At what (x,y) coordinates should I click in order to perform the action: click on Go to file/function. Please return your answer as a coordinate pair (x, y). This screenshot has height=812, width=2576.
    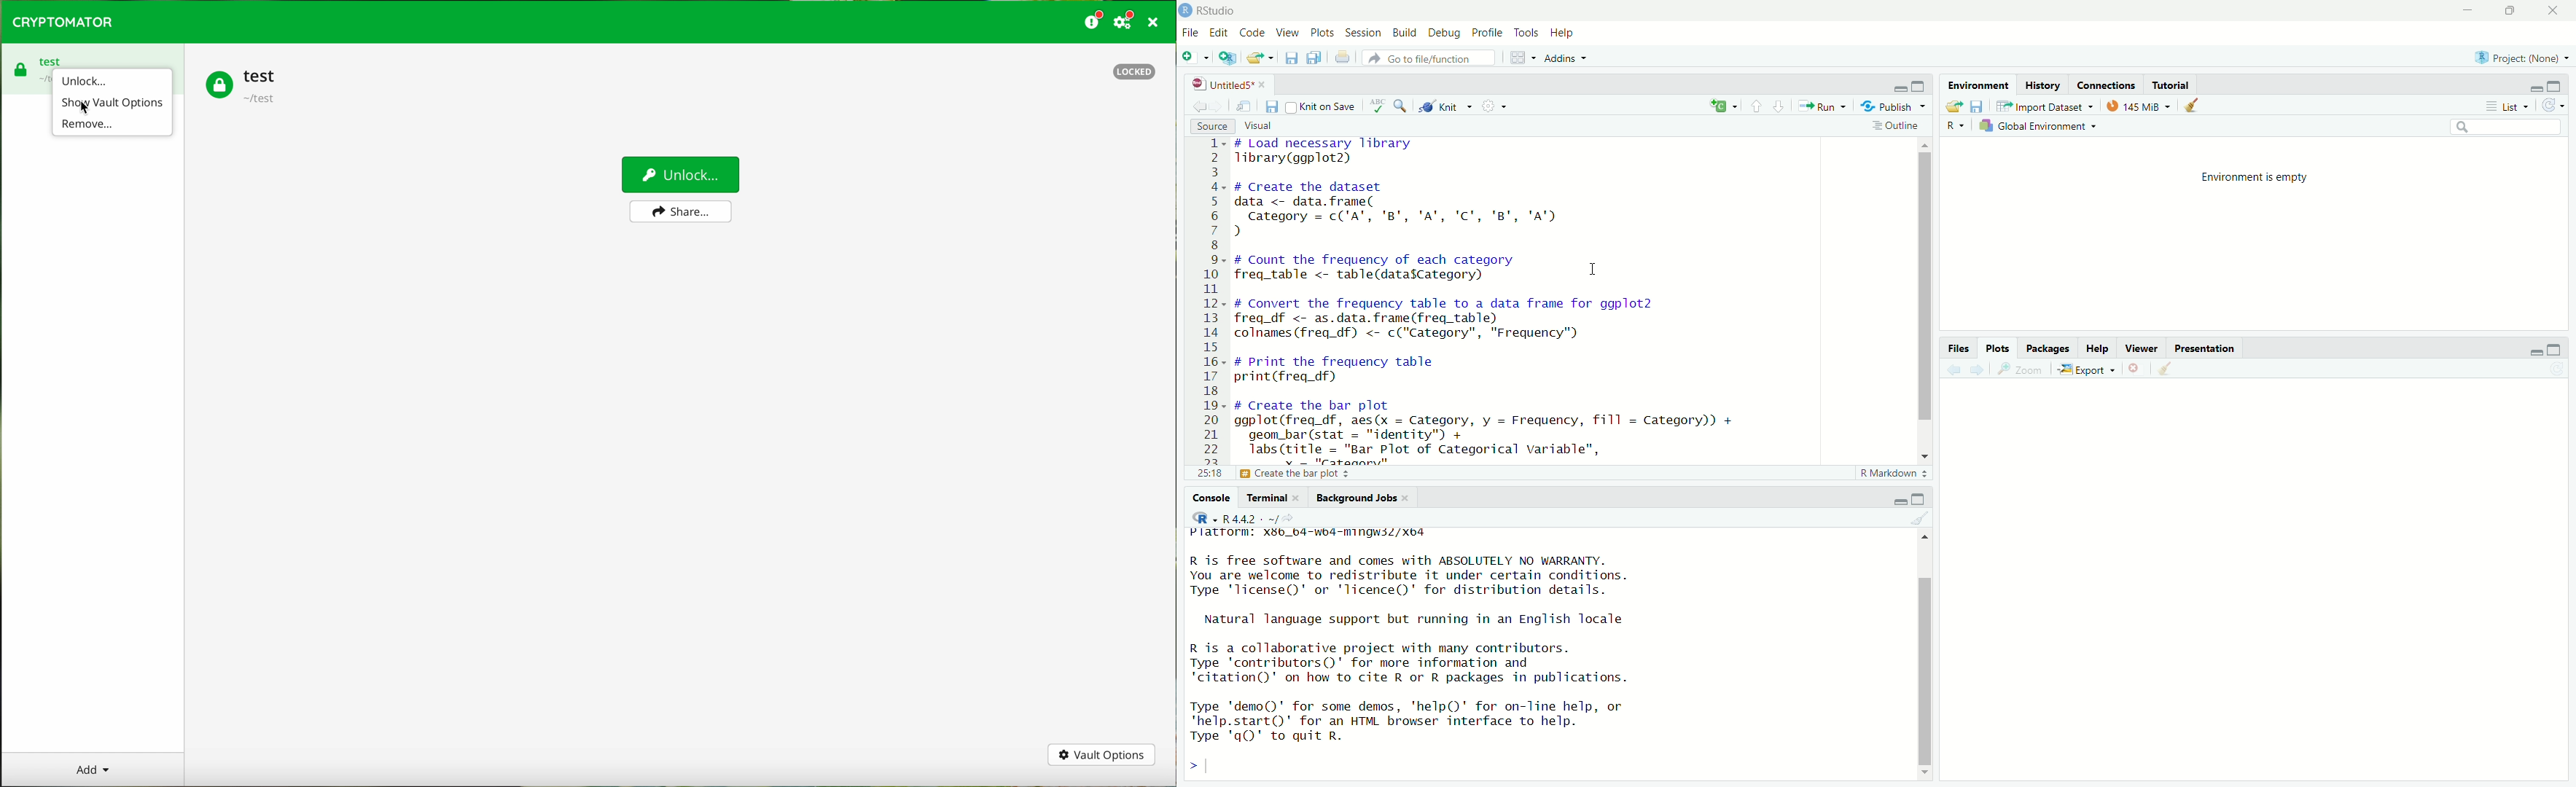
    Looking at the image, I should click on (1432, 58).